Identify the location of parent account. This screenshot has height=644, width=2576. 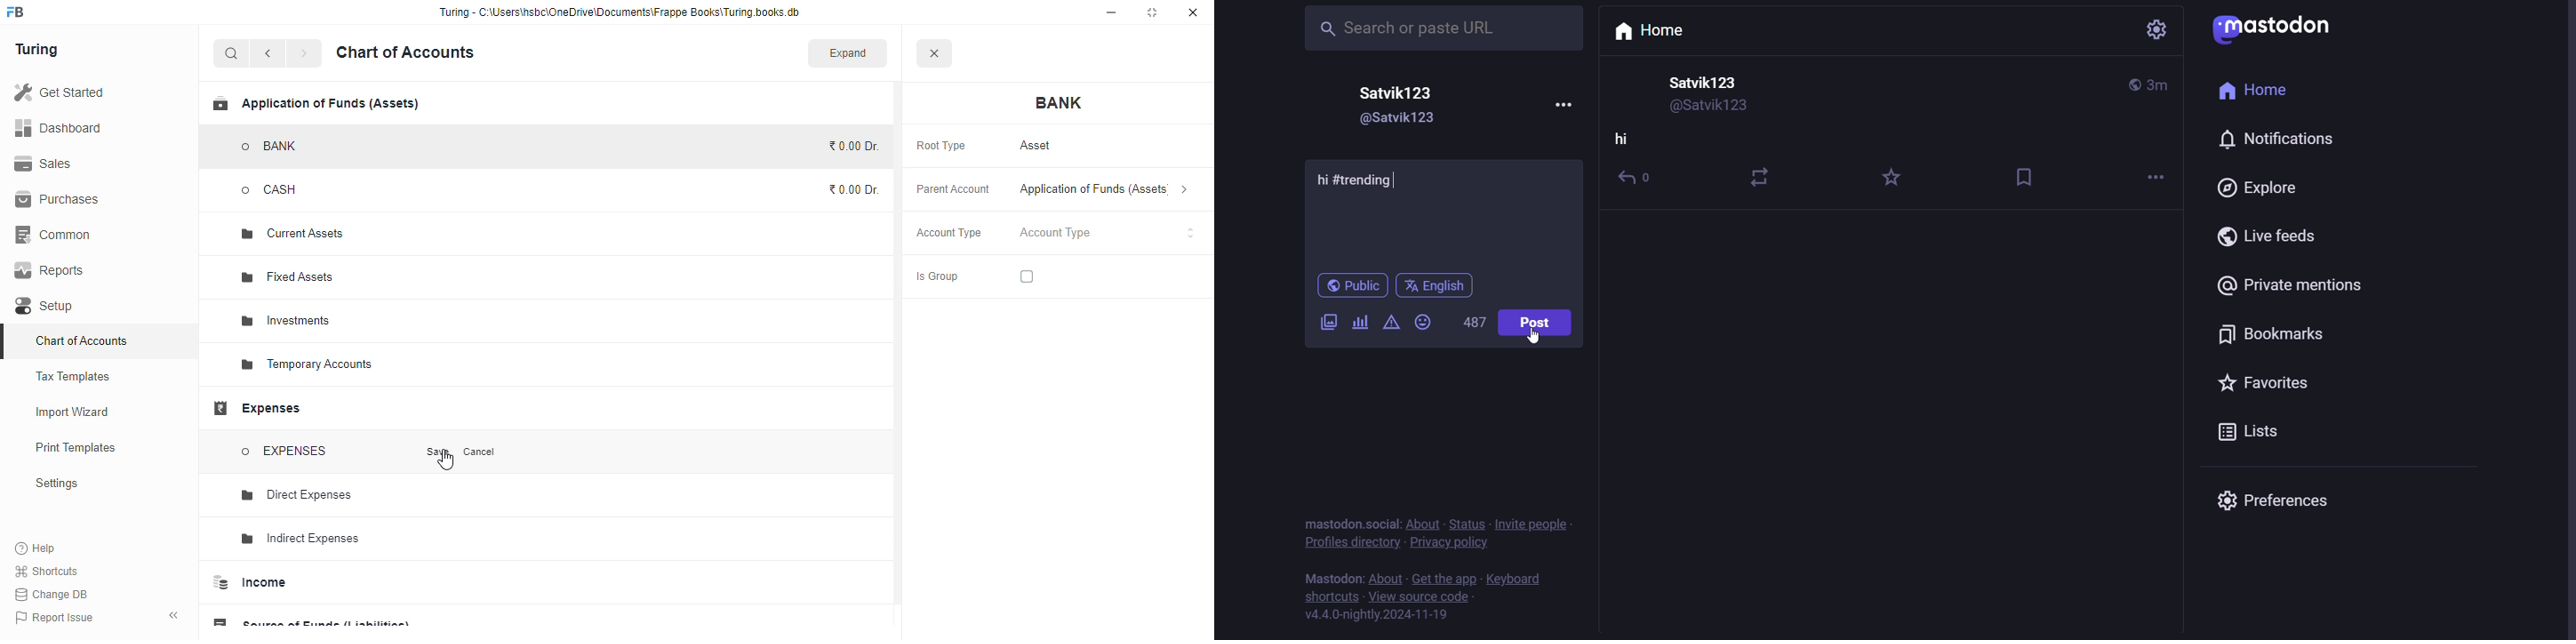
(954, 190).